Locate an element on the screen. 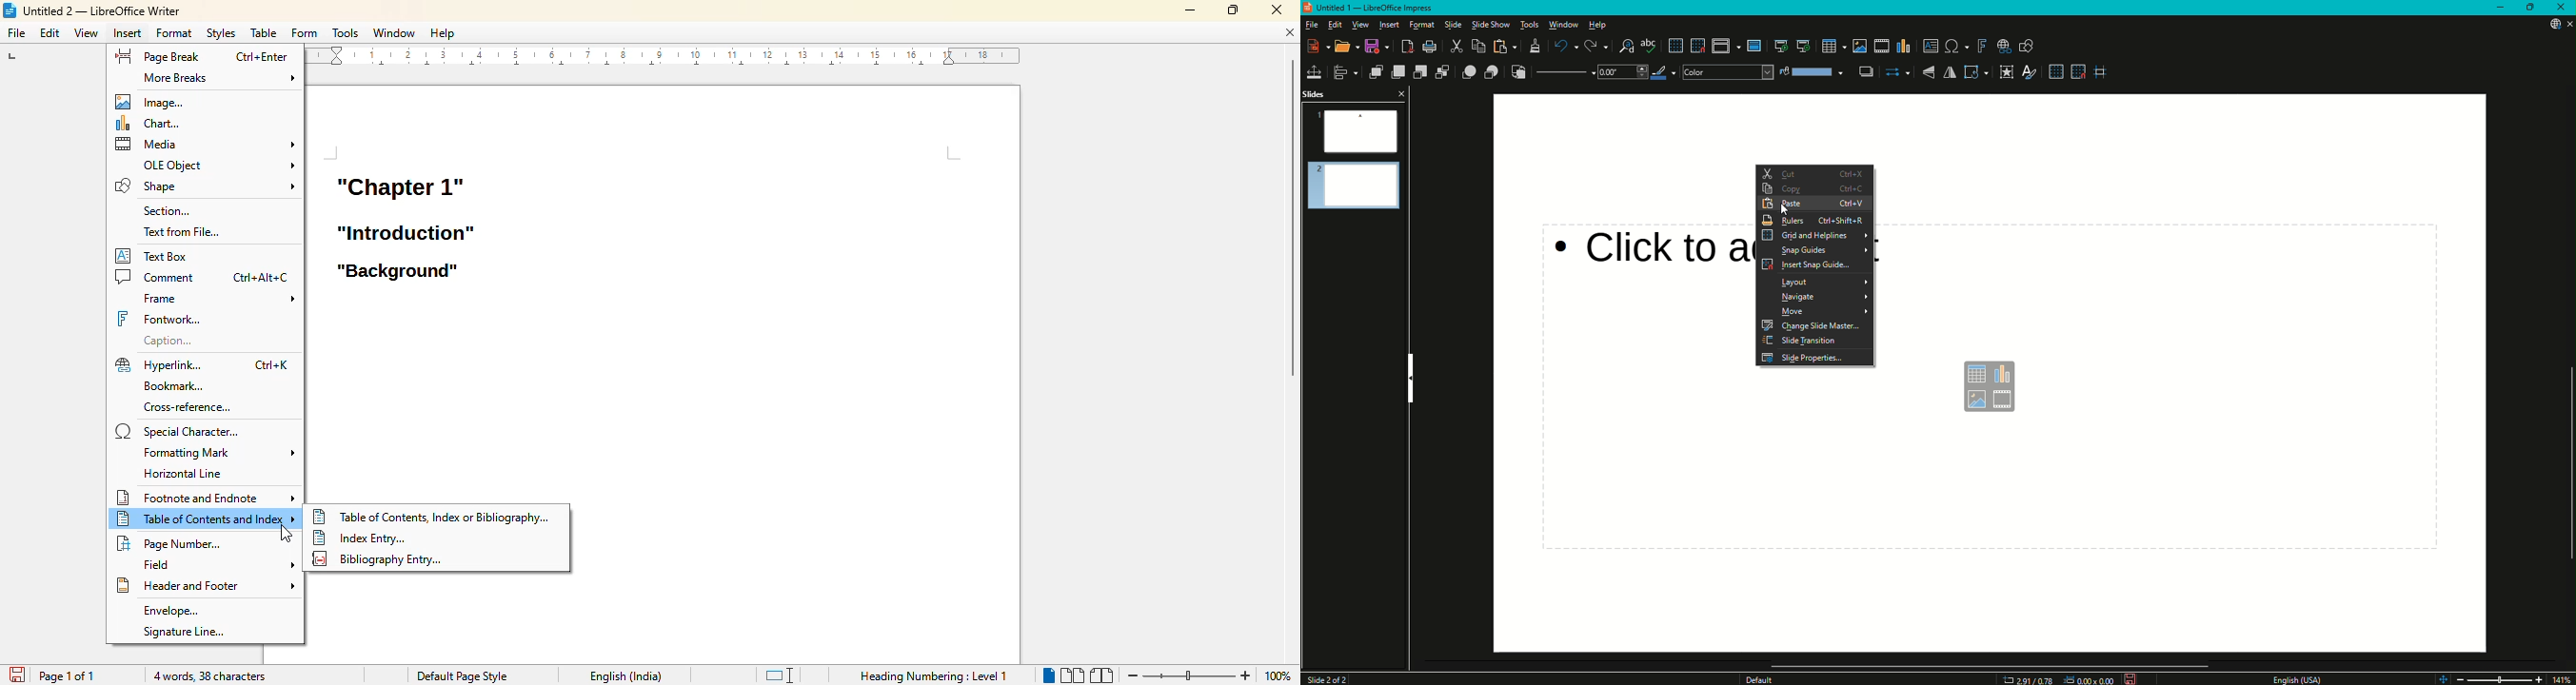 Image resolution: width=2576 pixels, height=700 pixels. Slide 1 of 2 is located at coordinates (1324, 677).